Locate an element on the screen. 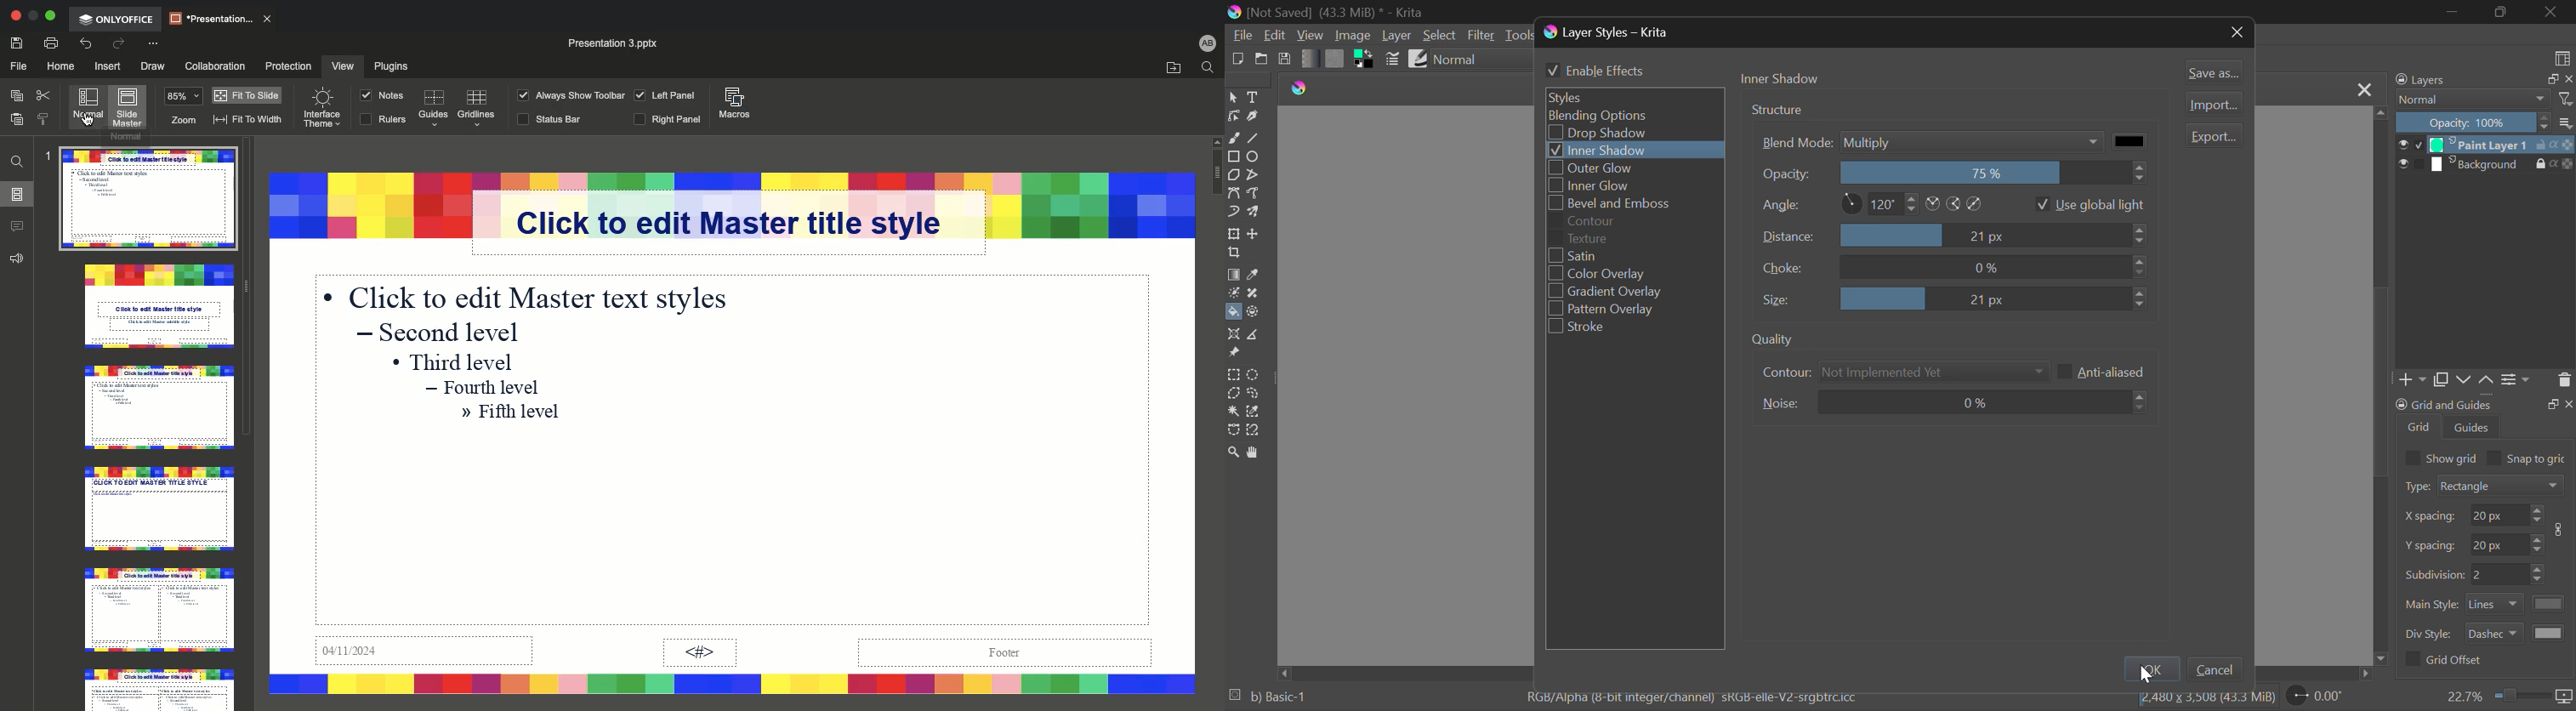 The width and height of the screenshot is (2576, 728). 04/11/2024 is located at coordinates (426, 654).